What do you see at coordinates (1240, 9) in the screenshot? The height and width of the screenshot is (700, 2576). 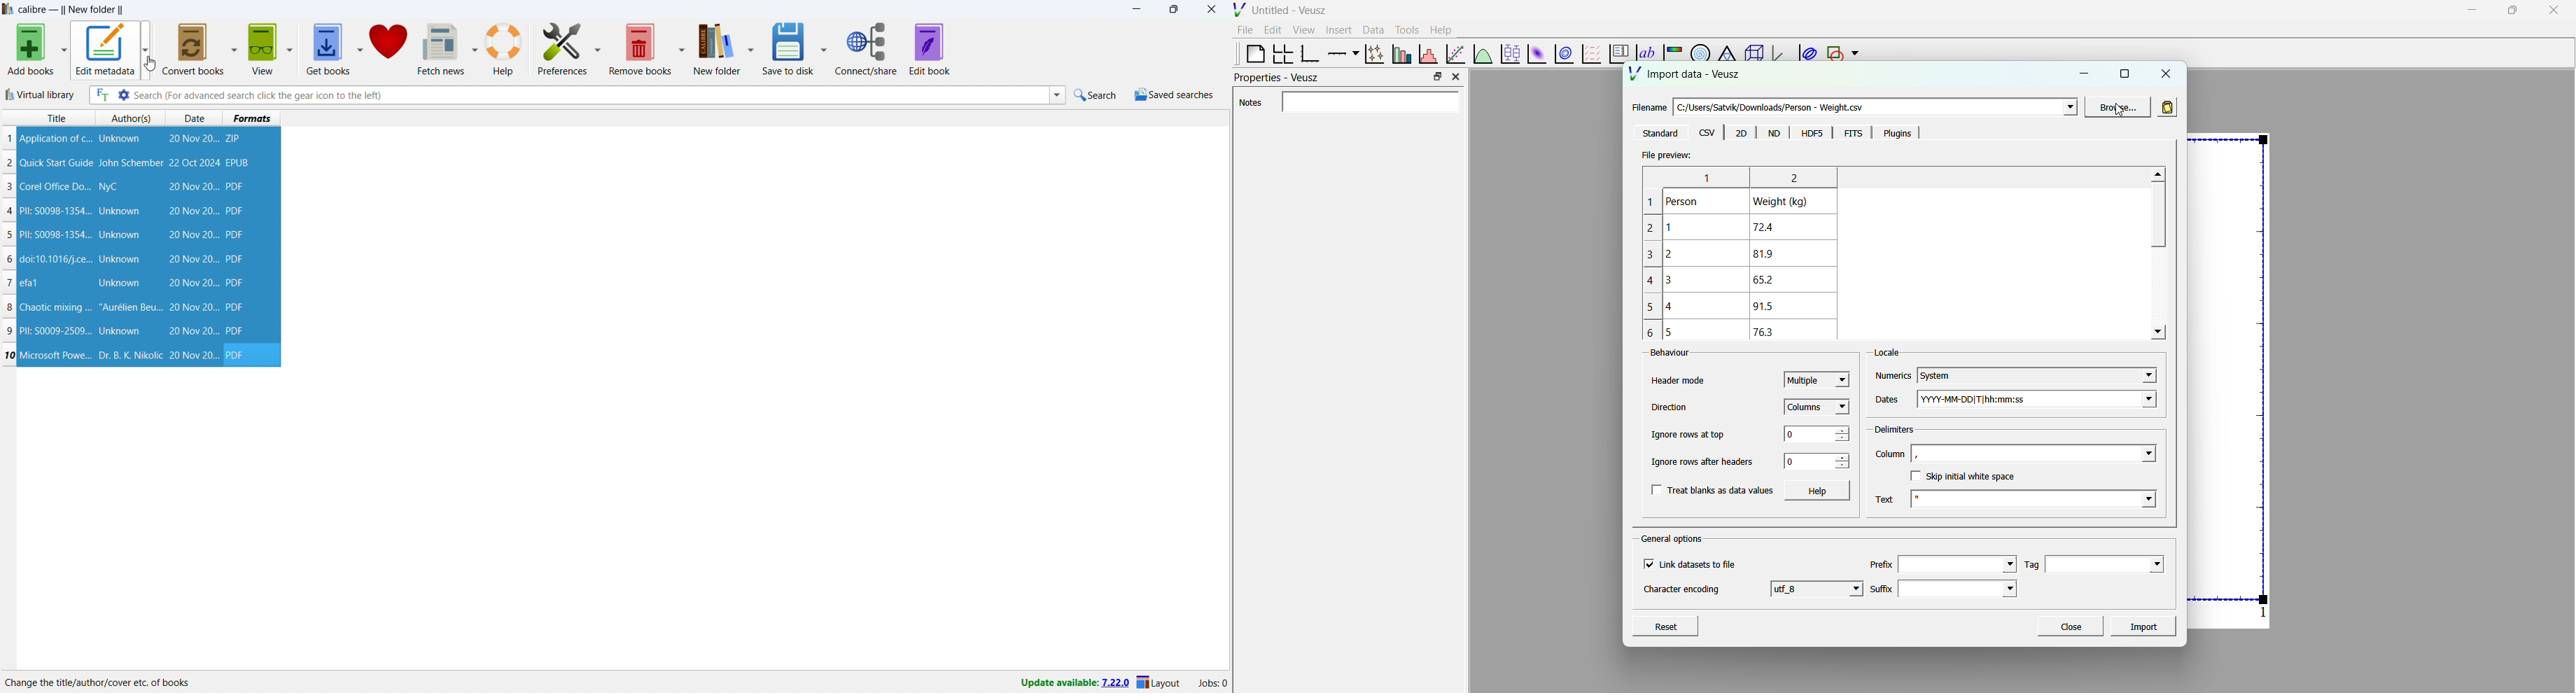 I see `logo of Veusz` at bounding box center [1240, 9].